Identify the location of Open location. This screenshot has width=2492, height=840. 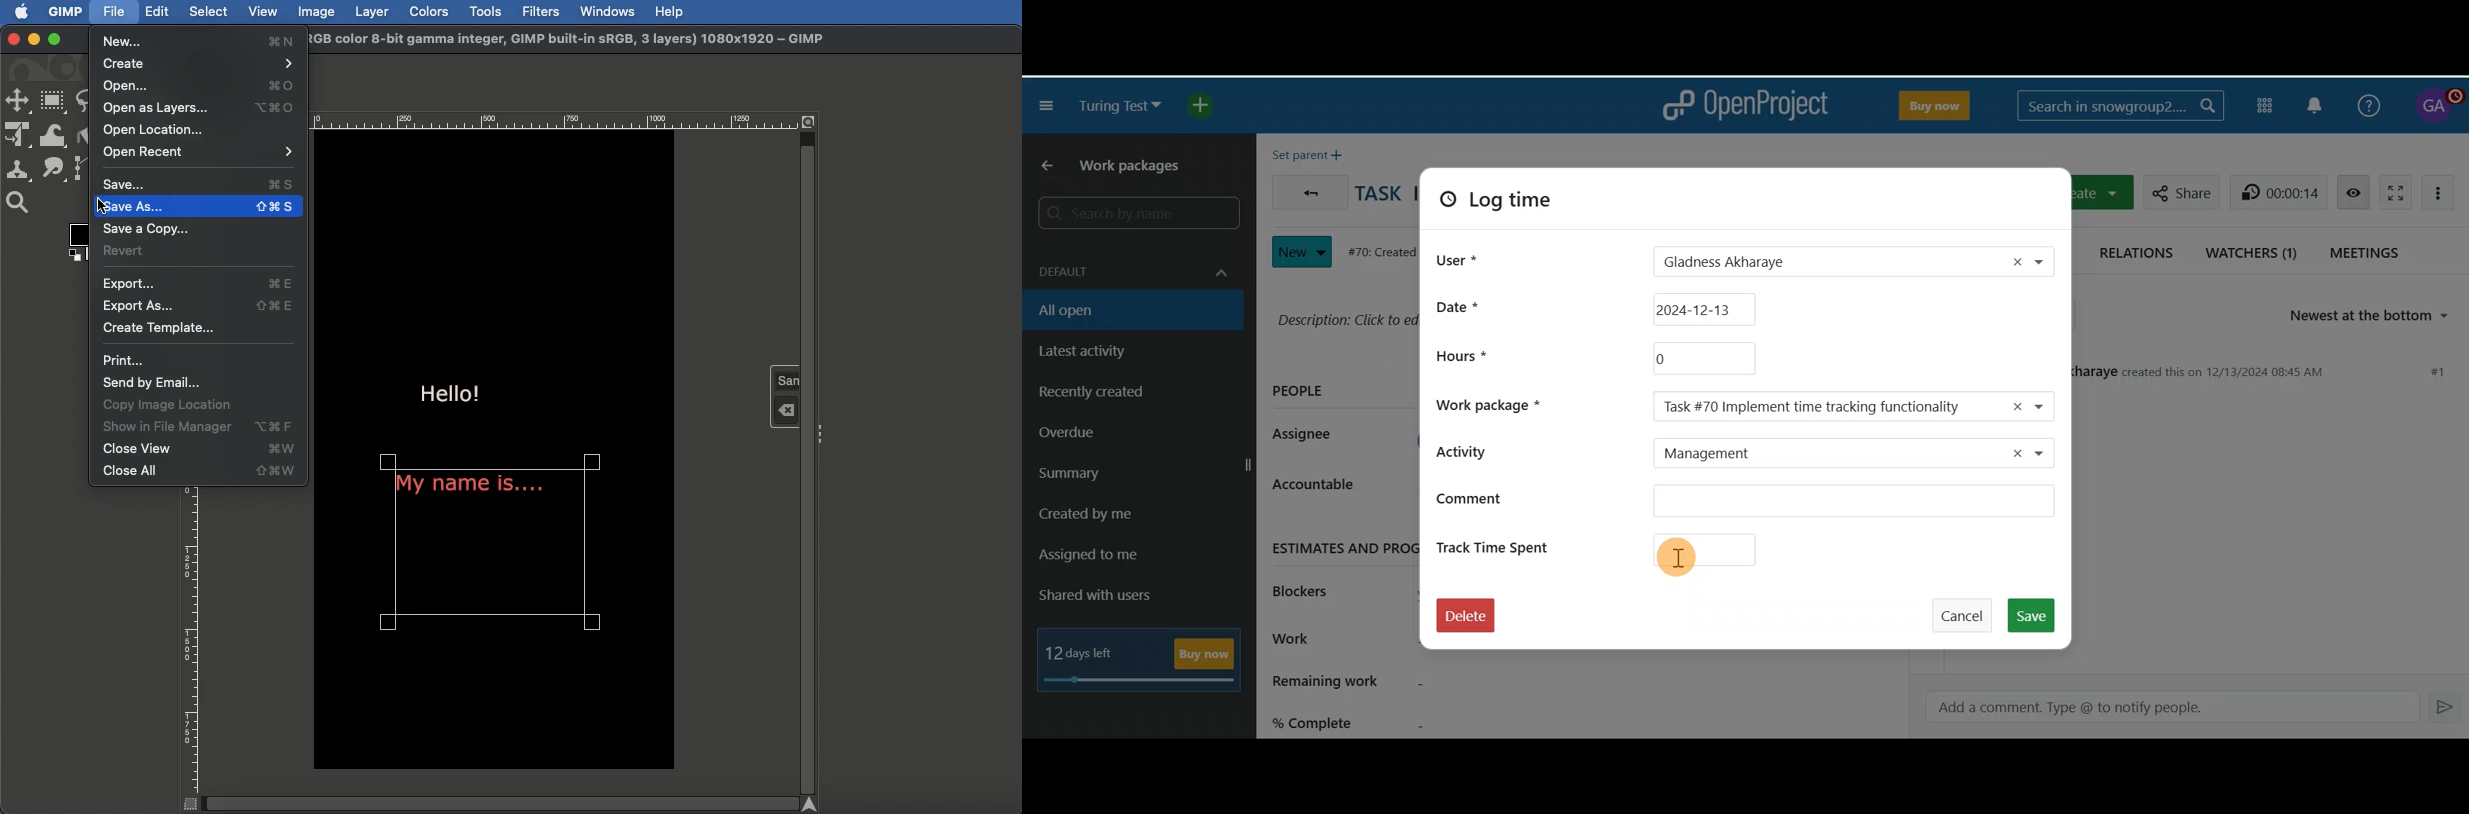
(151, 130).